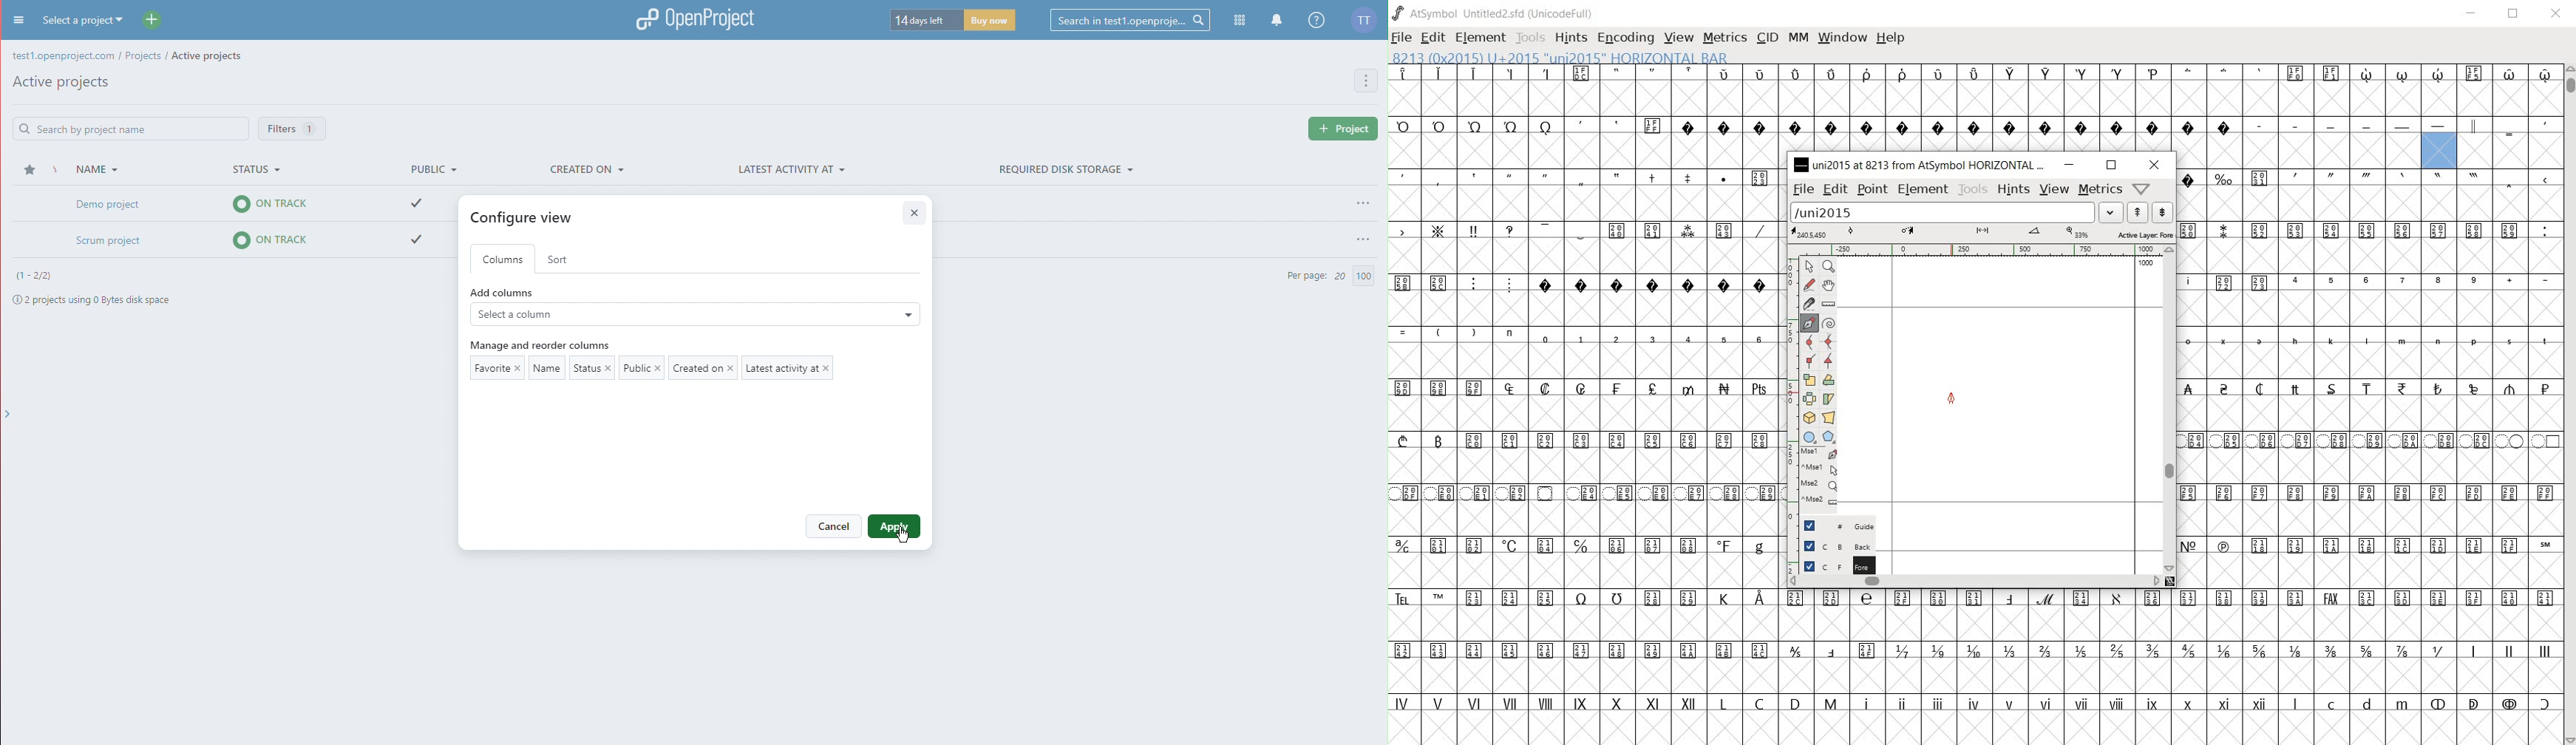  I want to click on Rotate the selection, so click(1830, 380).